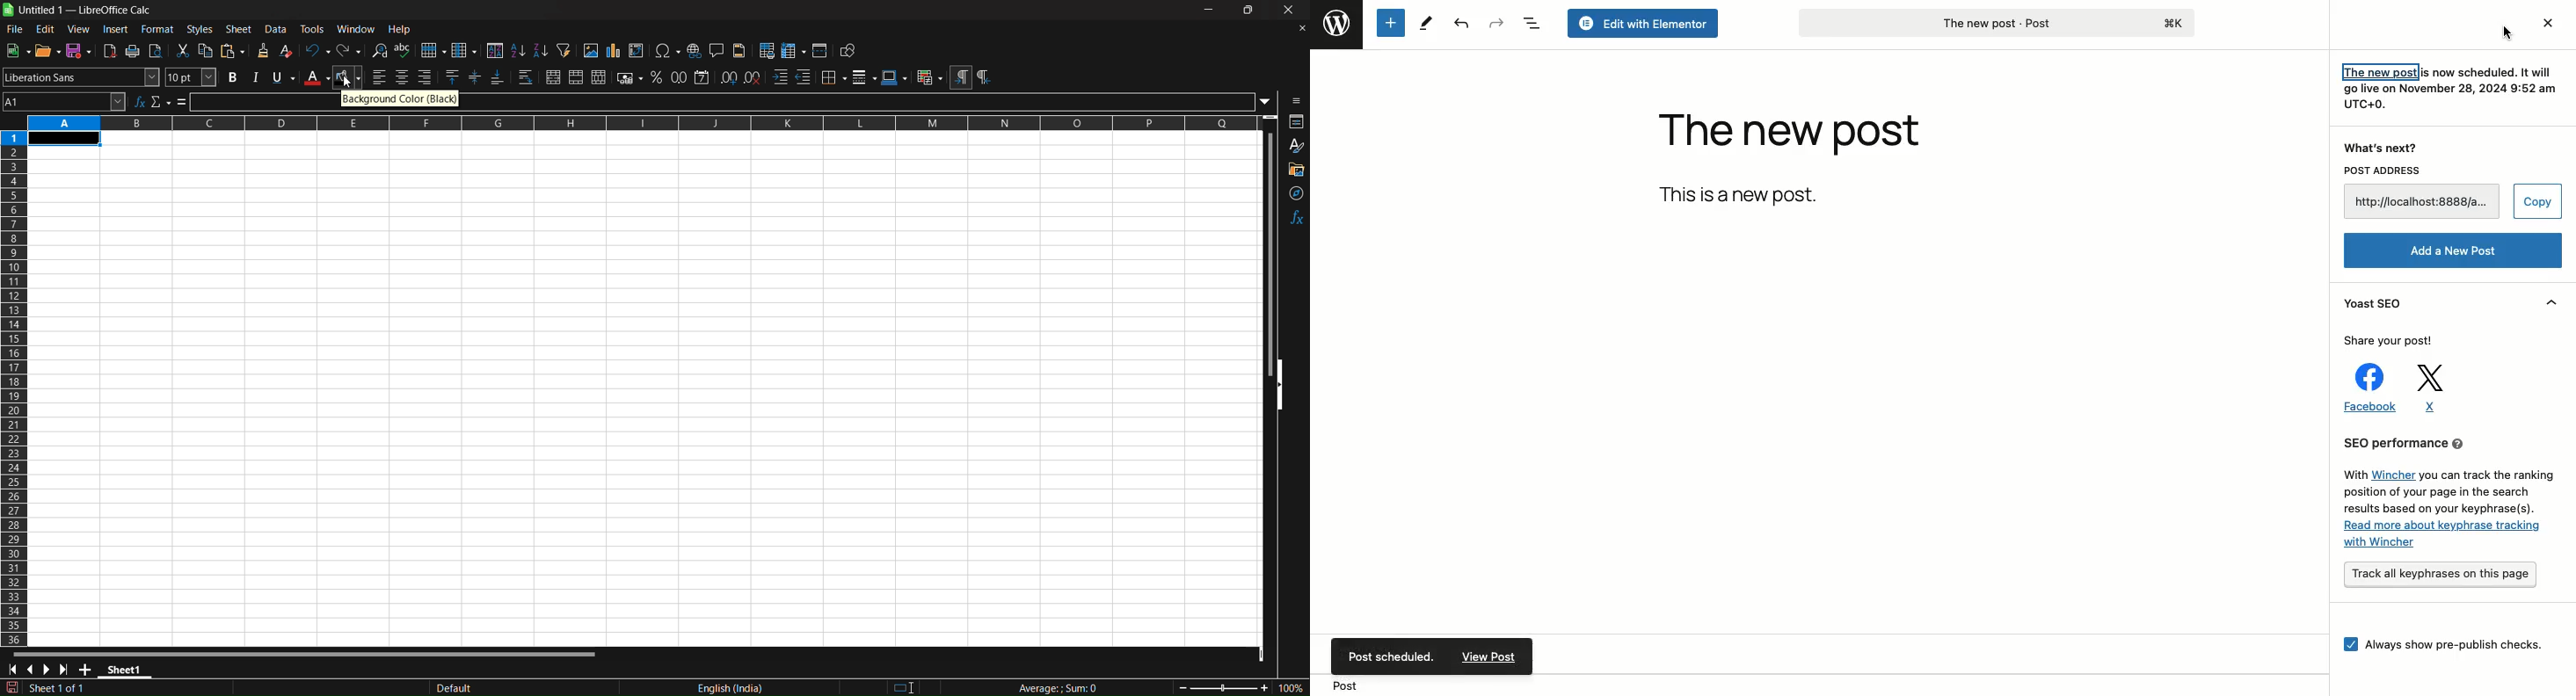 The width and height of the screenshot is (2576, 700). What do you see at coordinates (2347, 644) in the screenshot?
I see `Check box` at bounding box center [2347, 644].